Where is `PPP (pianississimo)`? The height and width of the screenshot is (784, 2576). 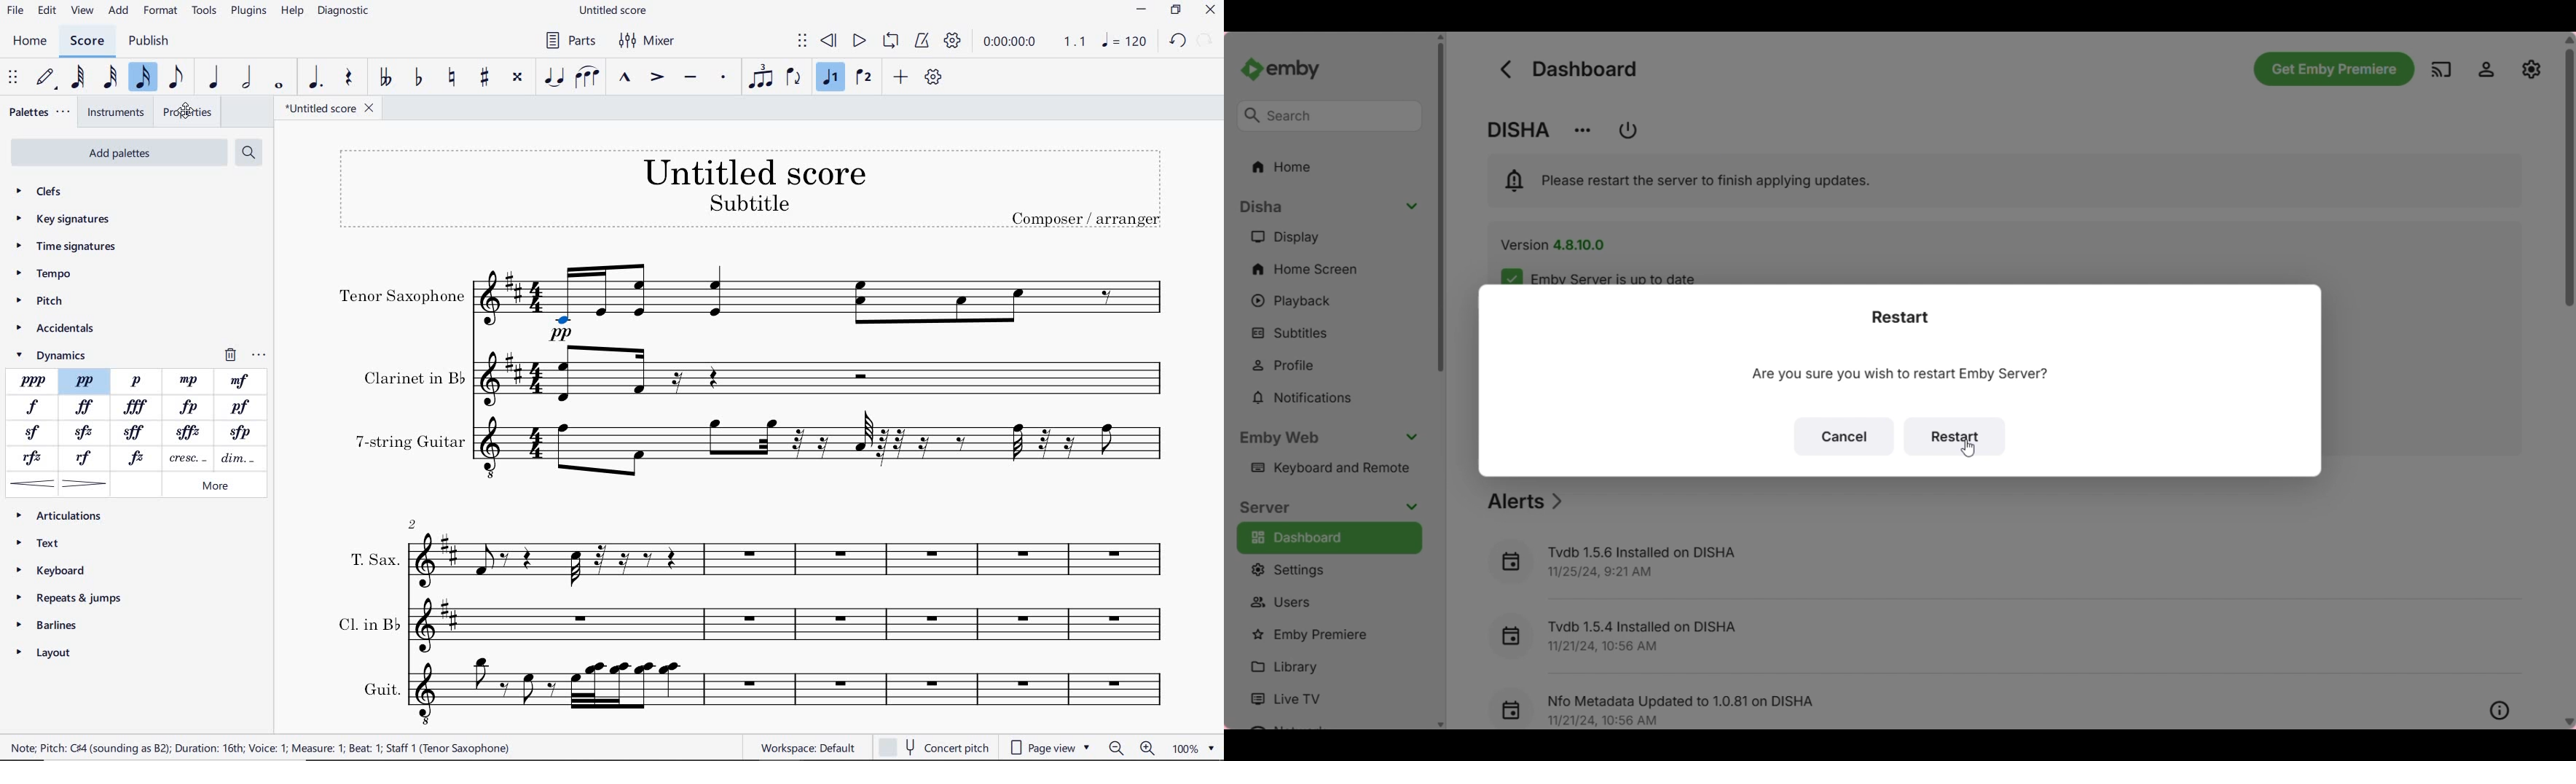 PPP (pianississimo) is located at coordinates (33, 380).